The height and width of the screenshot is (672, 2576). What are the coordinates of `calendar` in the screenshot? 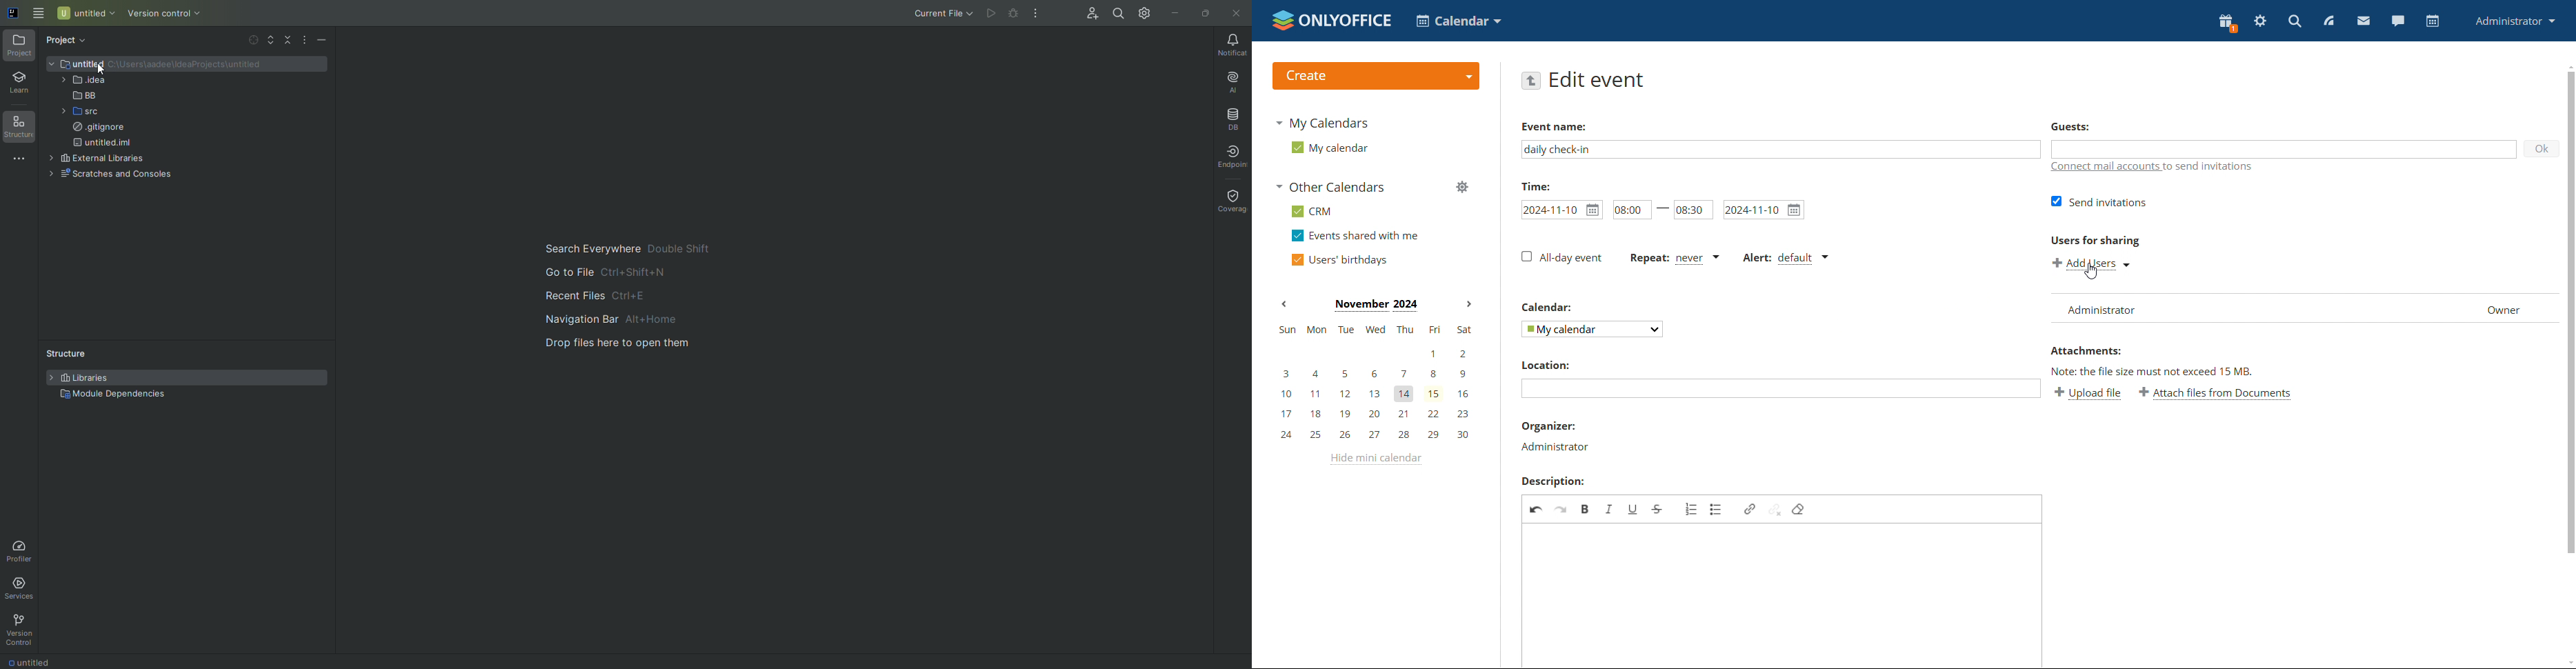 It's located at (2431, 21).